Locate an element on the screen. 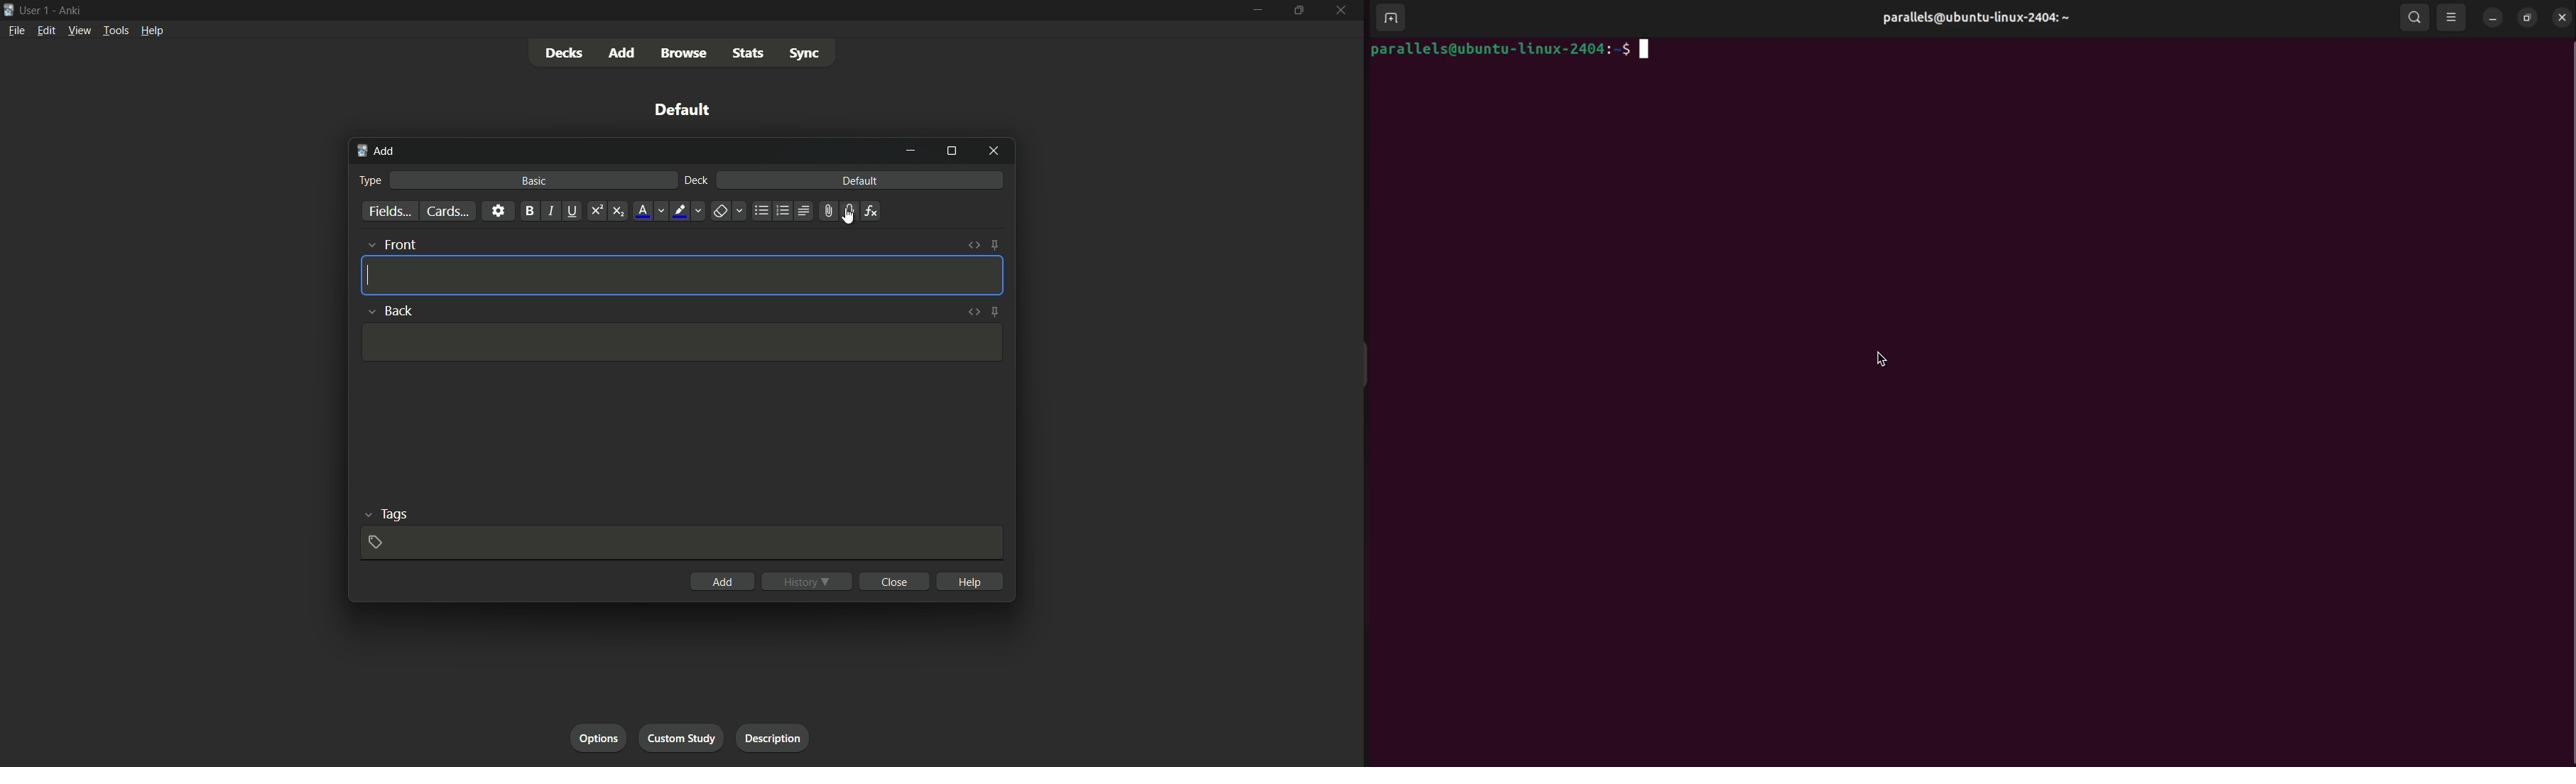 This screenshot has height=784, width=2576. sync is located at coordinates (804, 55).